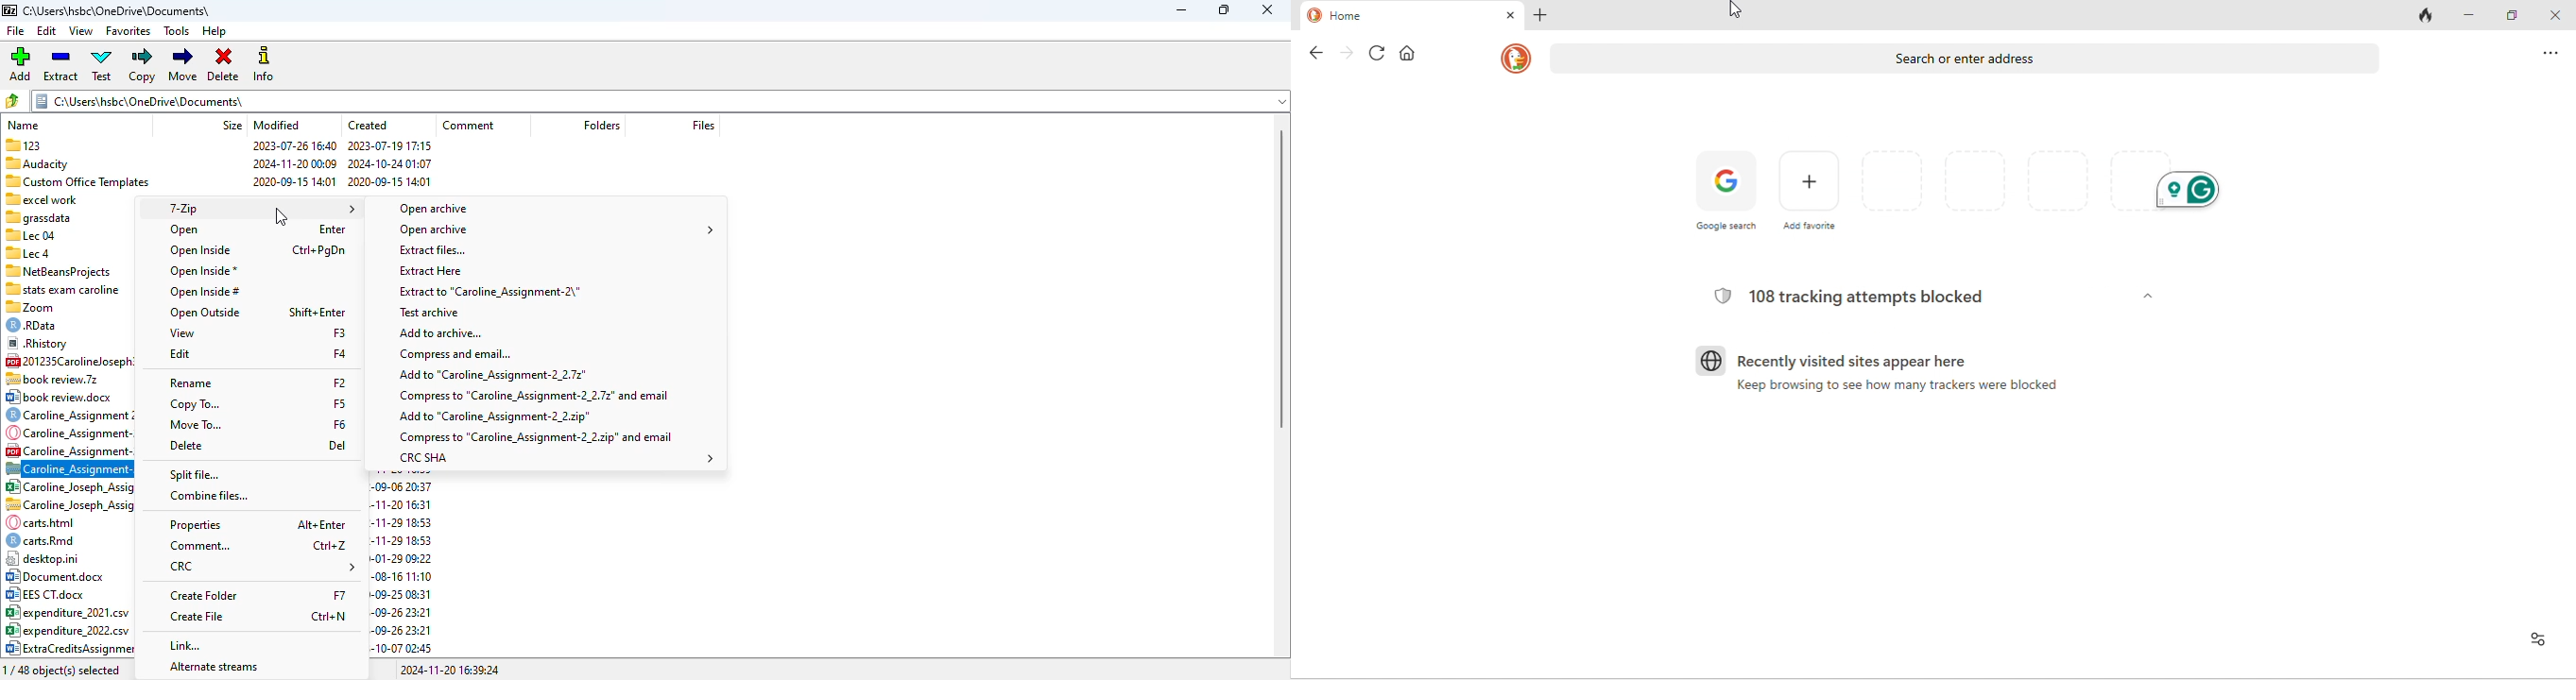  What do you see at coordinates (536, 436) in the screenshot?
I see `compress to .zip and email` at bounding box center [536, 436].